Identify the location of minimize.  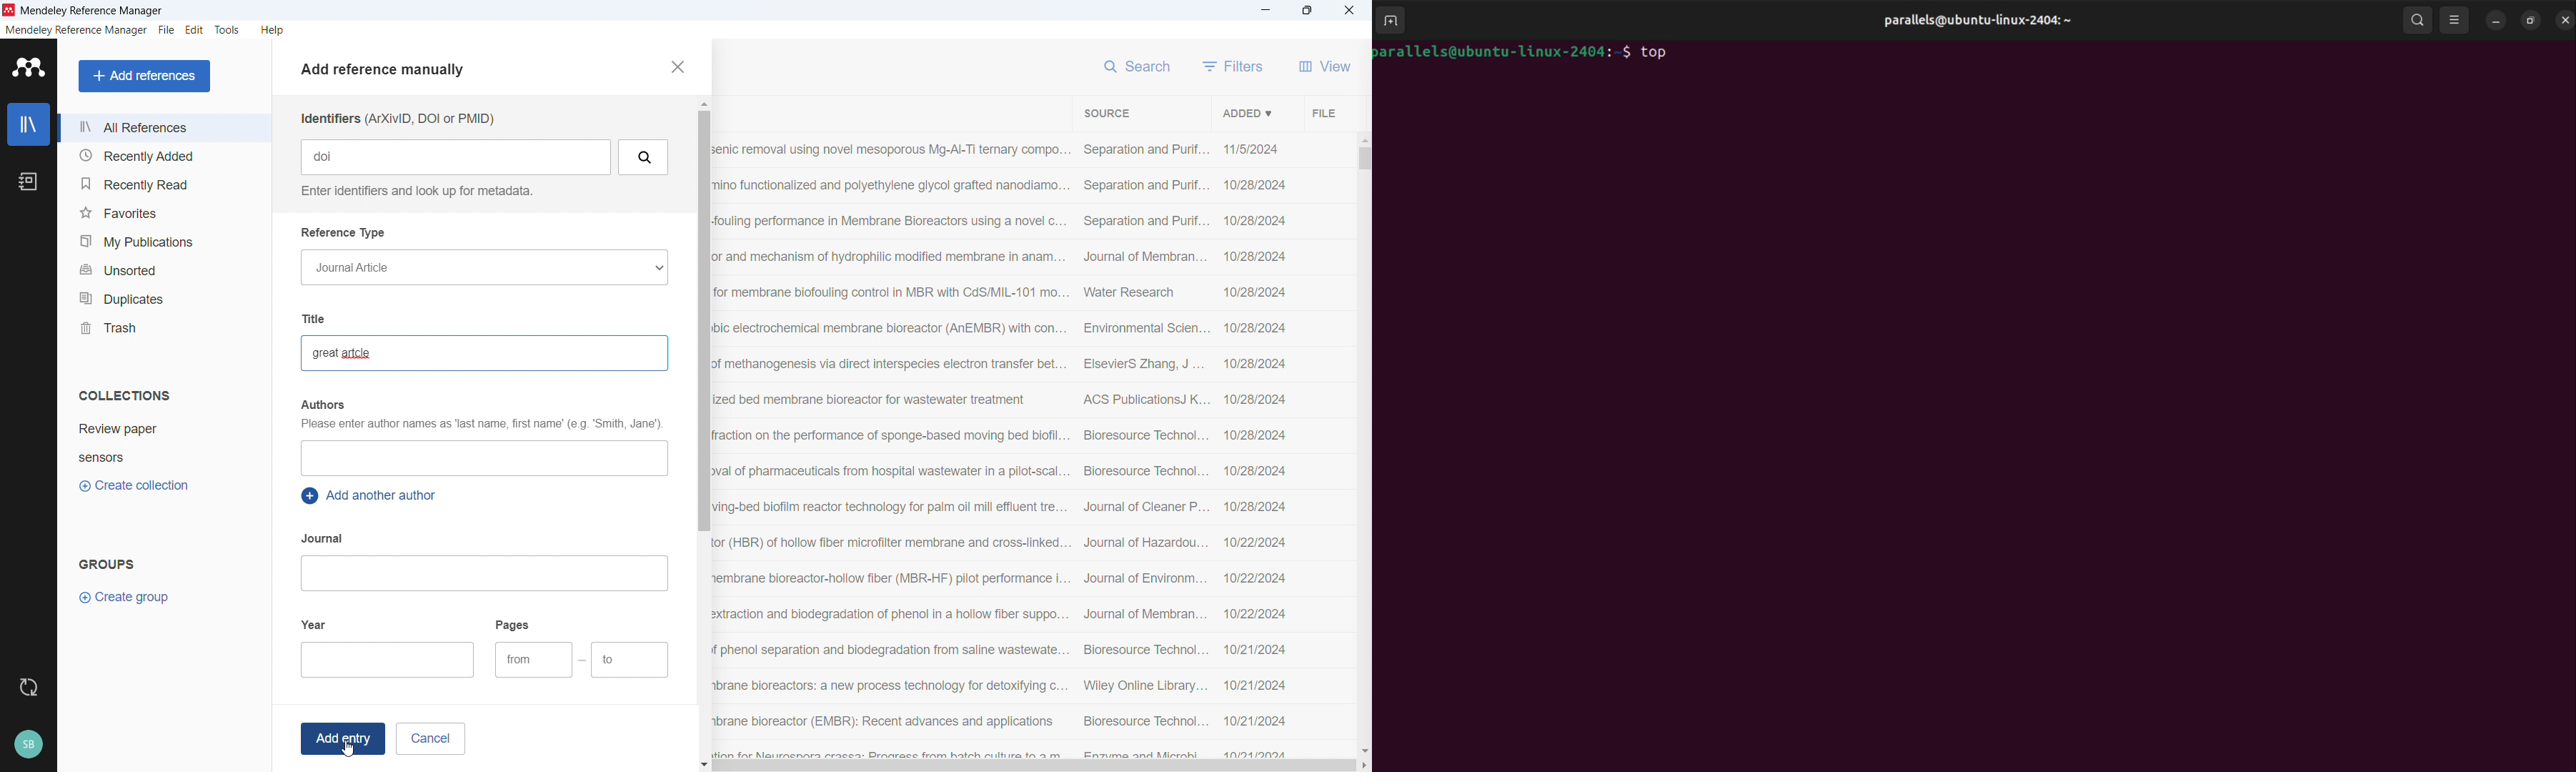
(2496, 20).